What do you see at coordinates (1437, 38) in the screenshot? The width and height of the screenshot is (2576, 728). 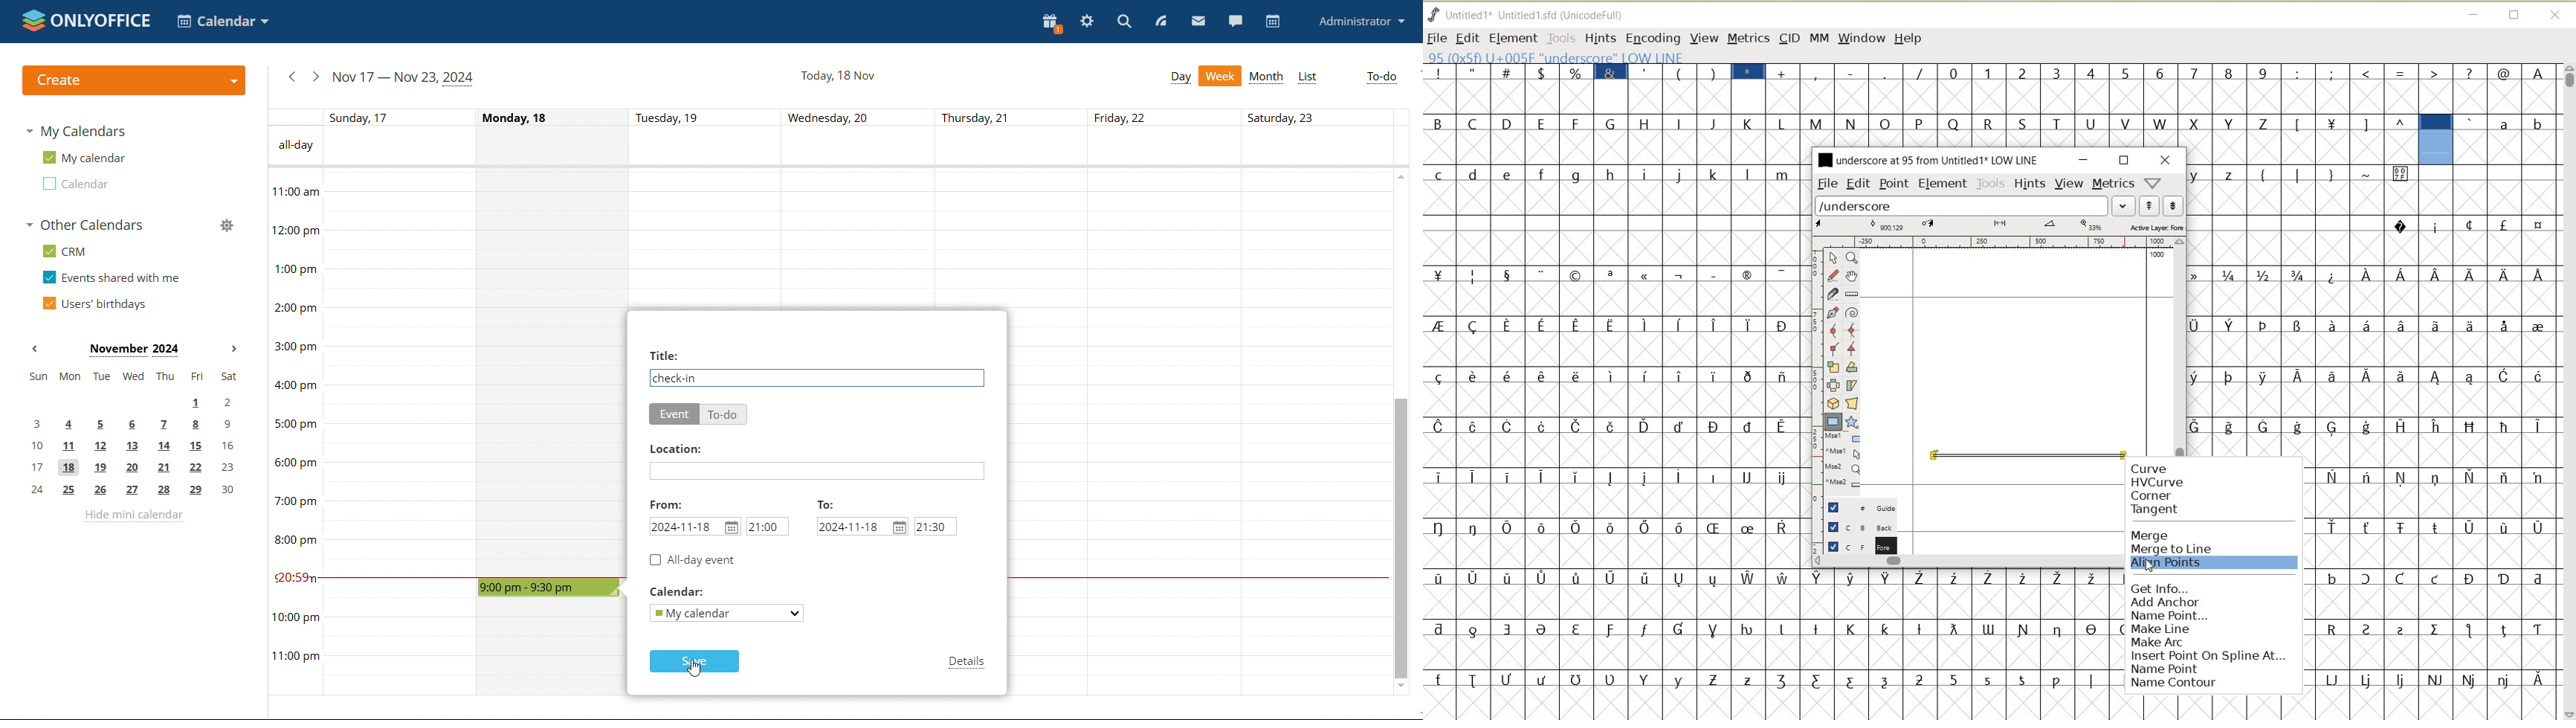 I see `FILE` at bounding box center [1437, 38].